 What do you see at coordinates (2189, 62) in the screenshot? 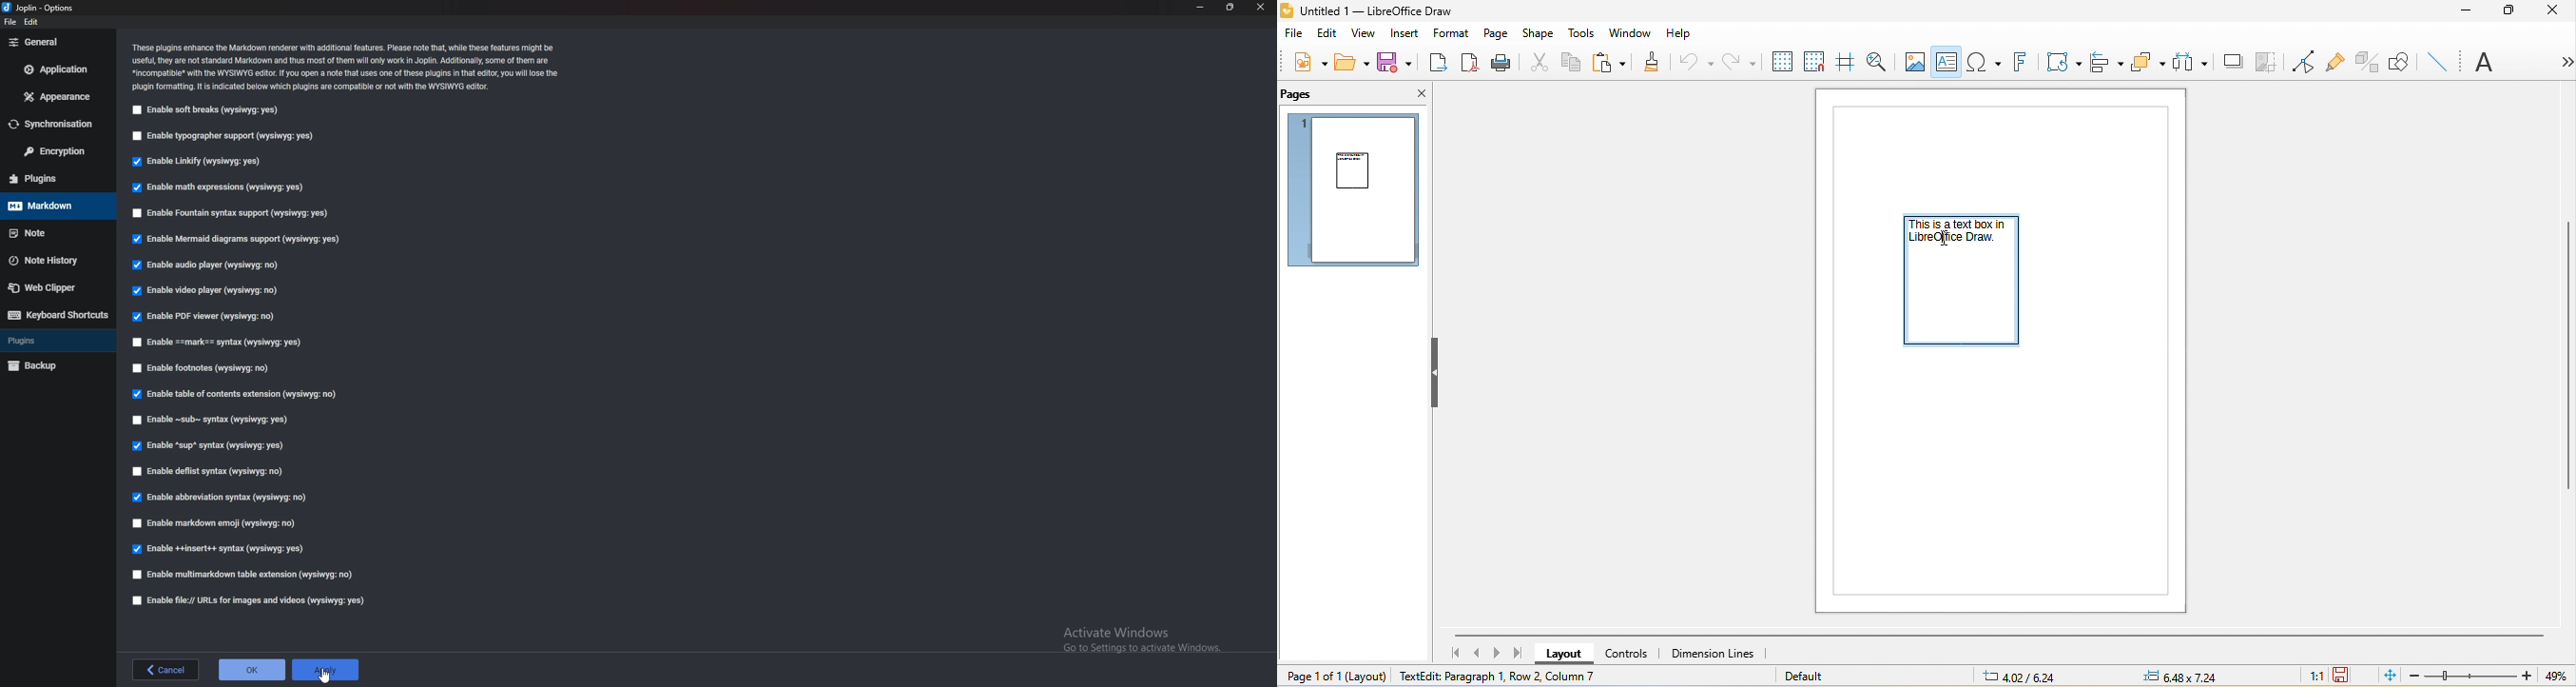
I see `select at least three object to distribute` at bounding box center [2189, 62].